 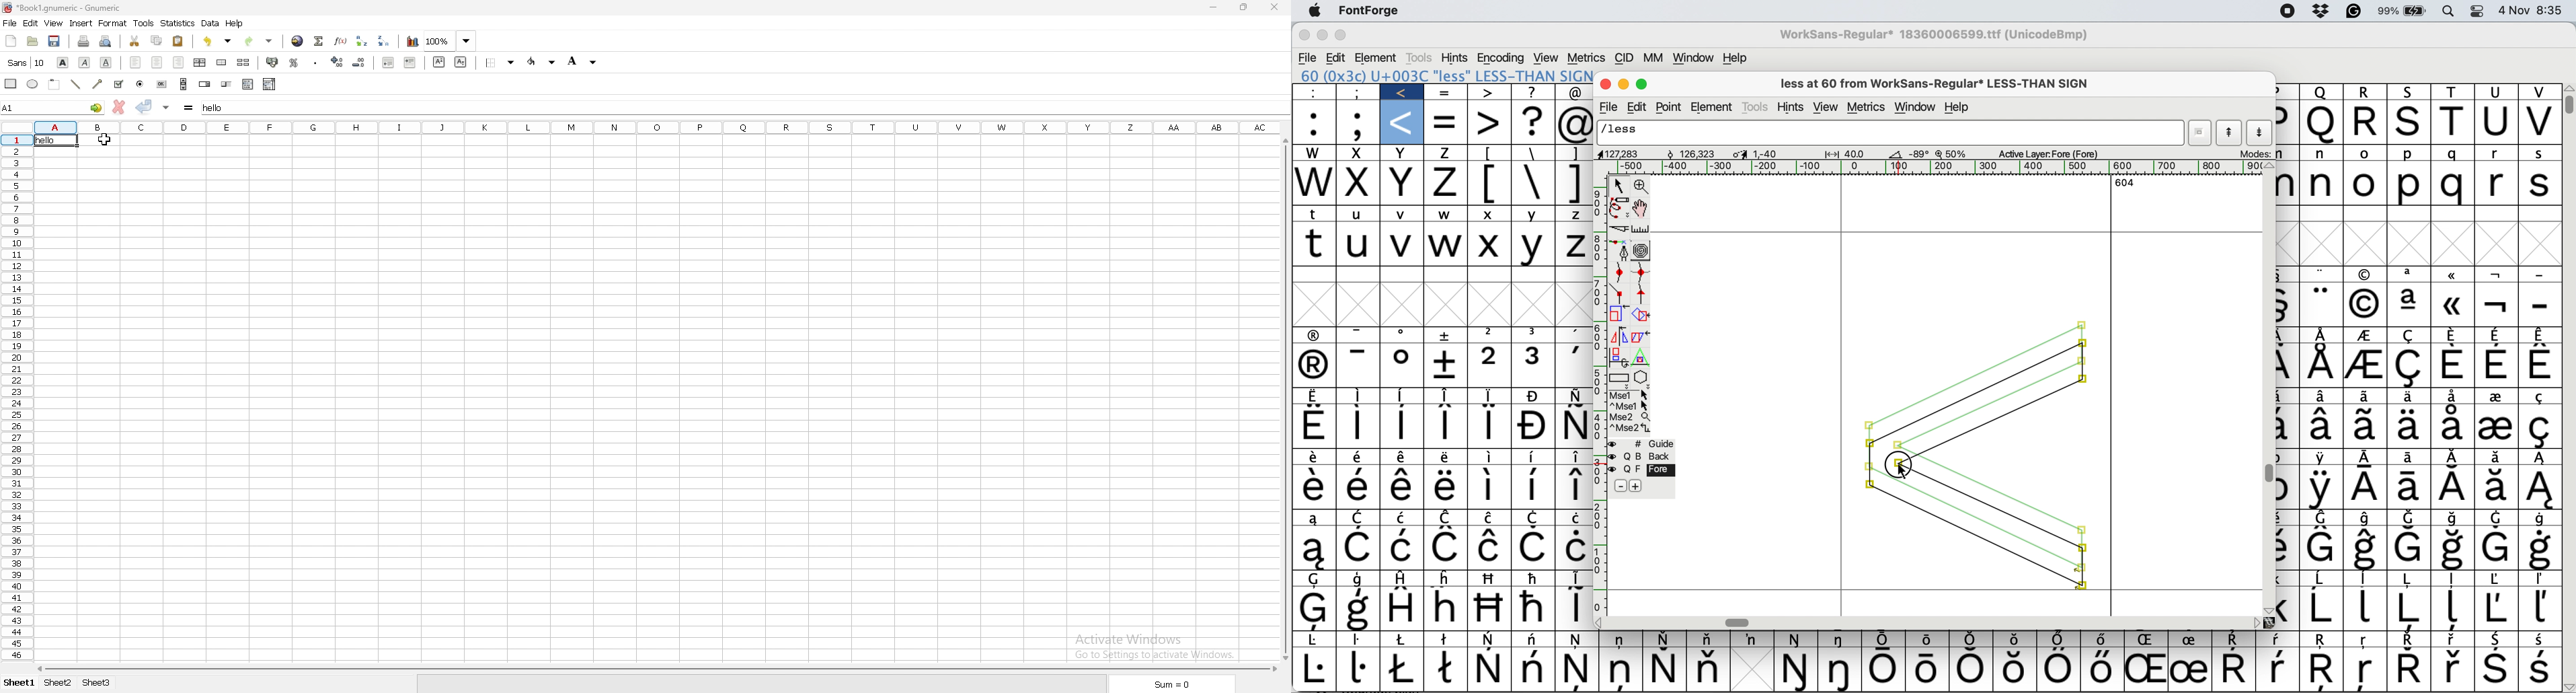 What do you see at coordinates (32, 42) in the screenshot?
I see `open` at bounding box center [32, 42].